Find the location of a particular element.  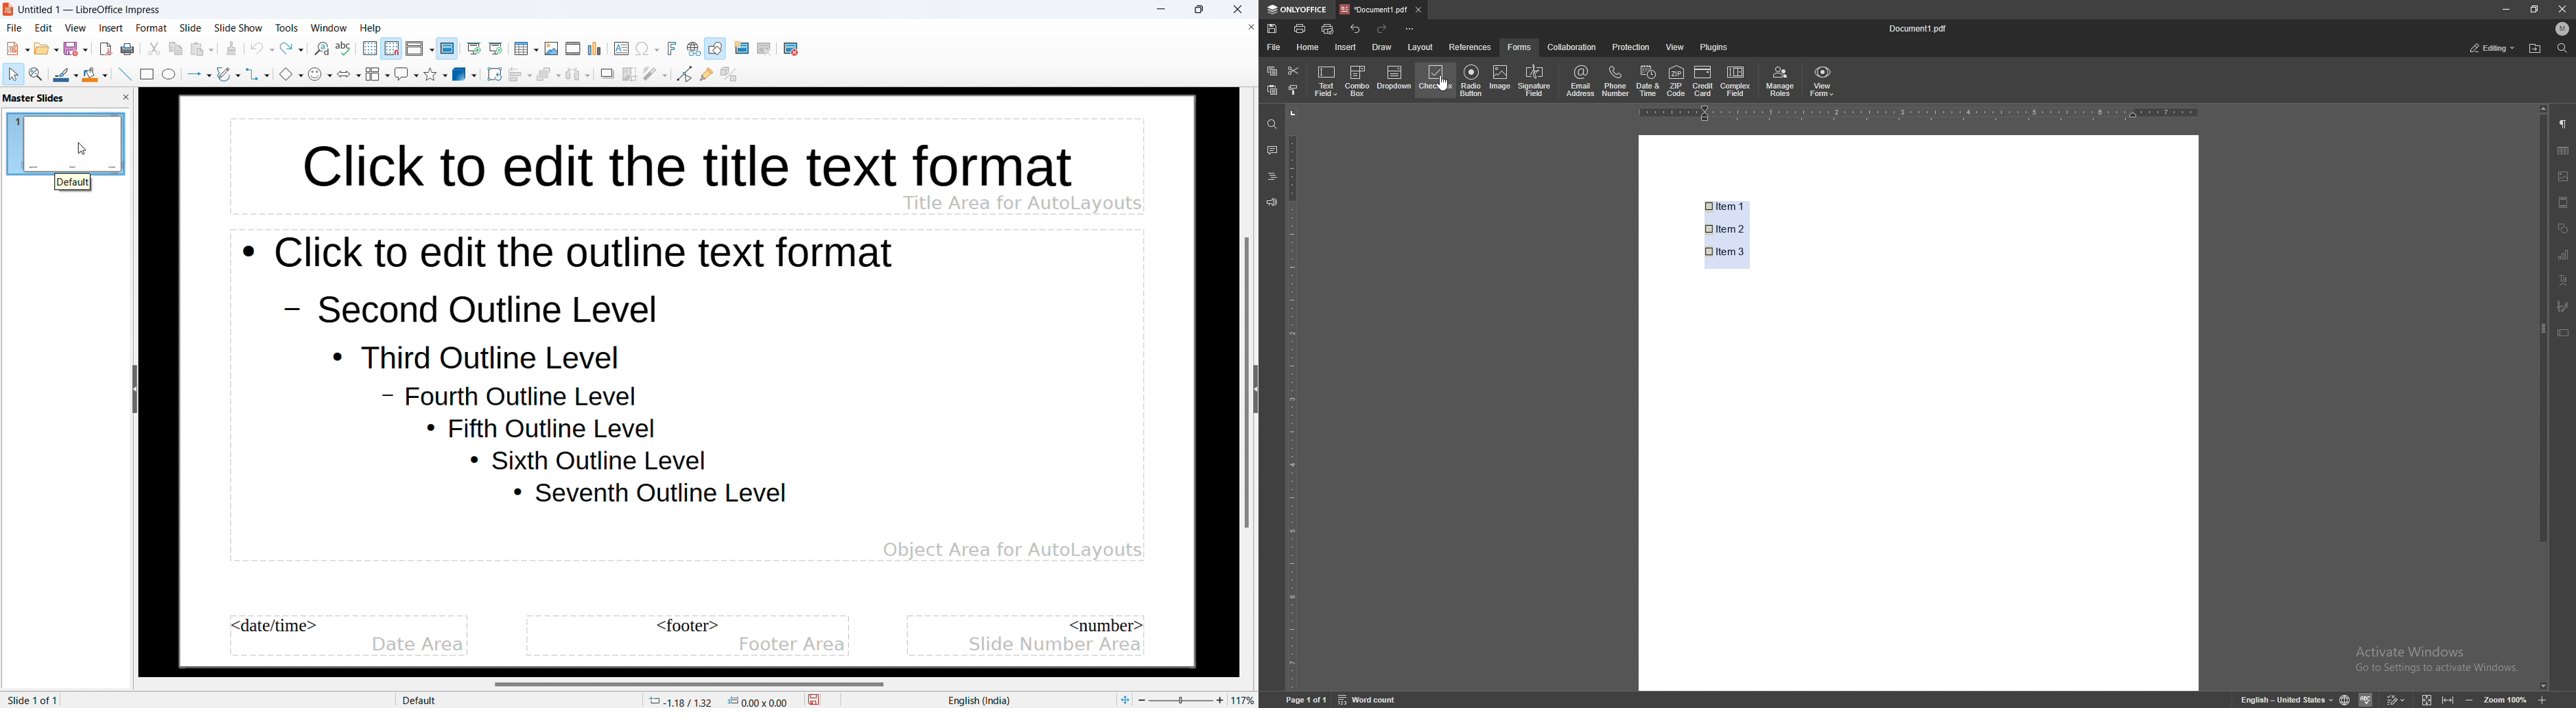

list is located at coordinates (1743, 232).